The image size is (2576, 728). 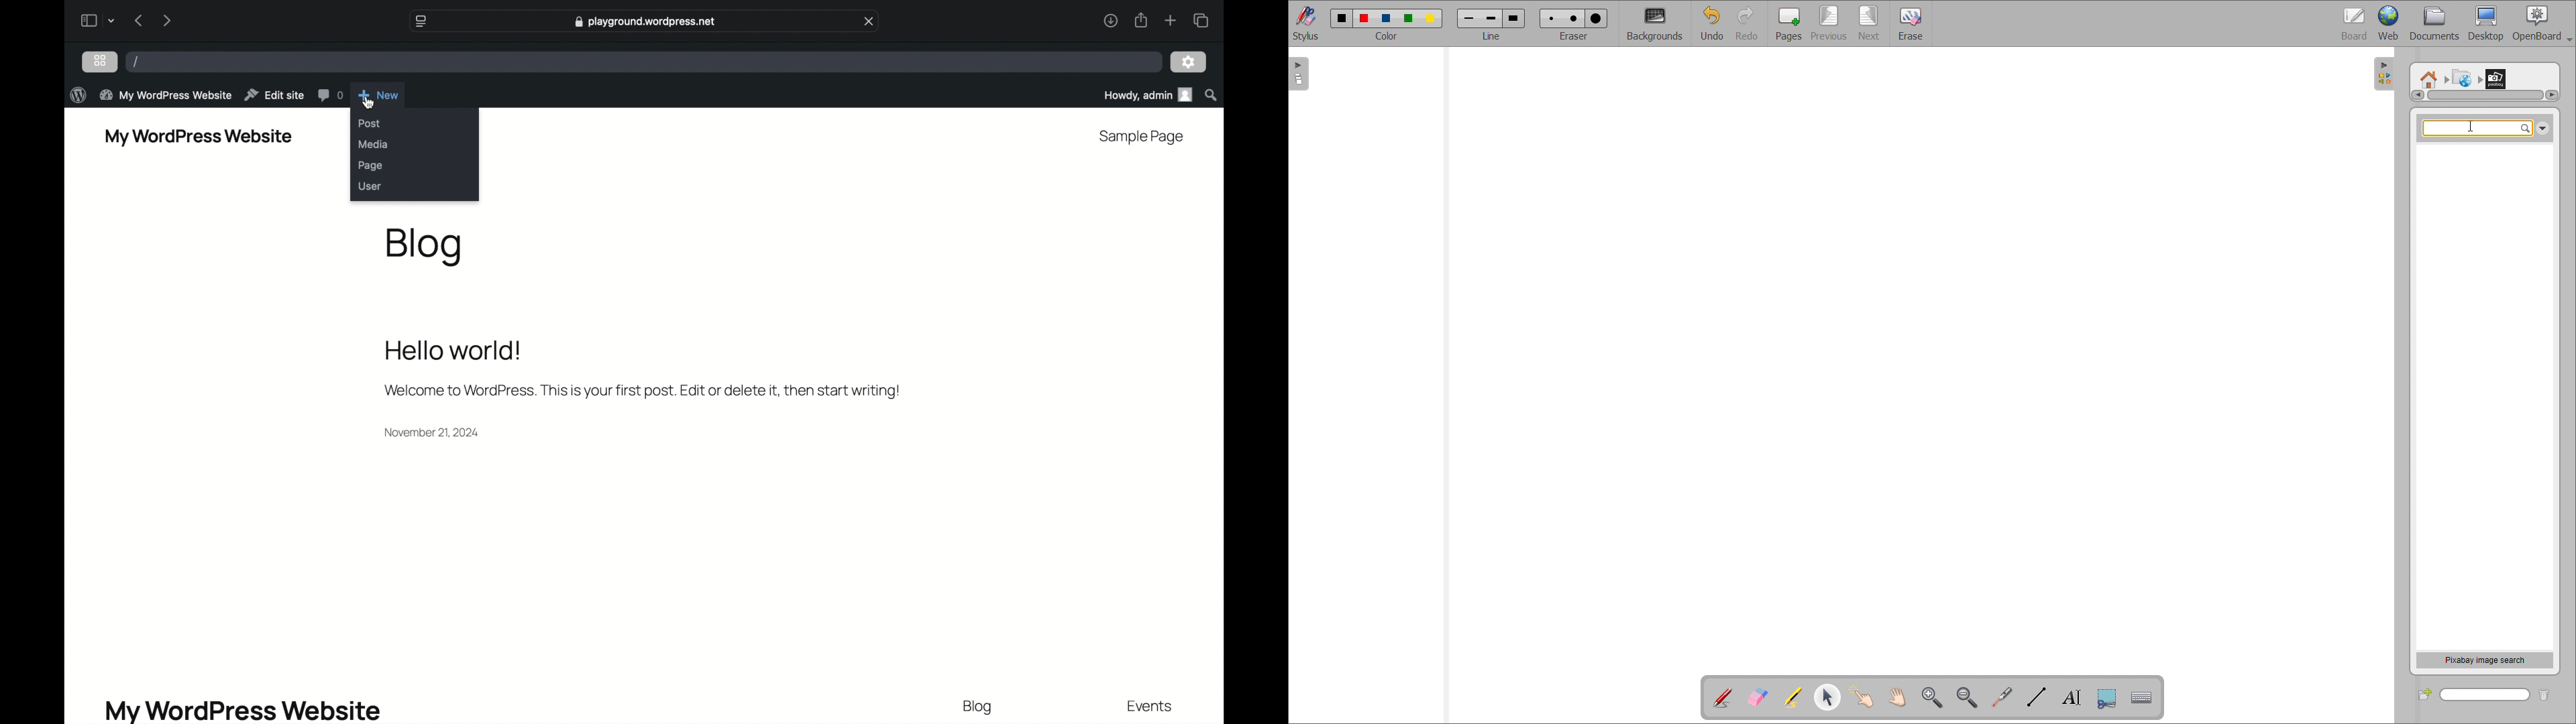 I want to click on sidebar, so click(x=88, y=20).